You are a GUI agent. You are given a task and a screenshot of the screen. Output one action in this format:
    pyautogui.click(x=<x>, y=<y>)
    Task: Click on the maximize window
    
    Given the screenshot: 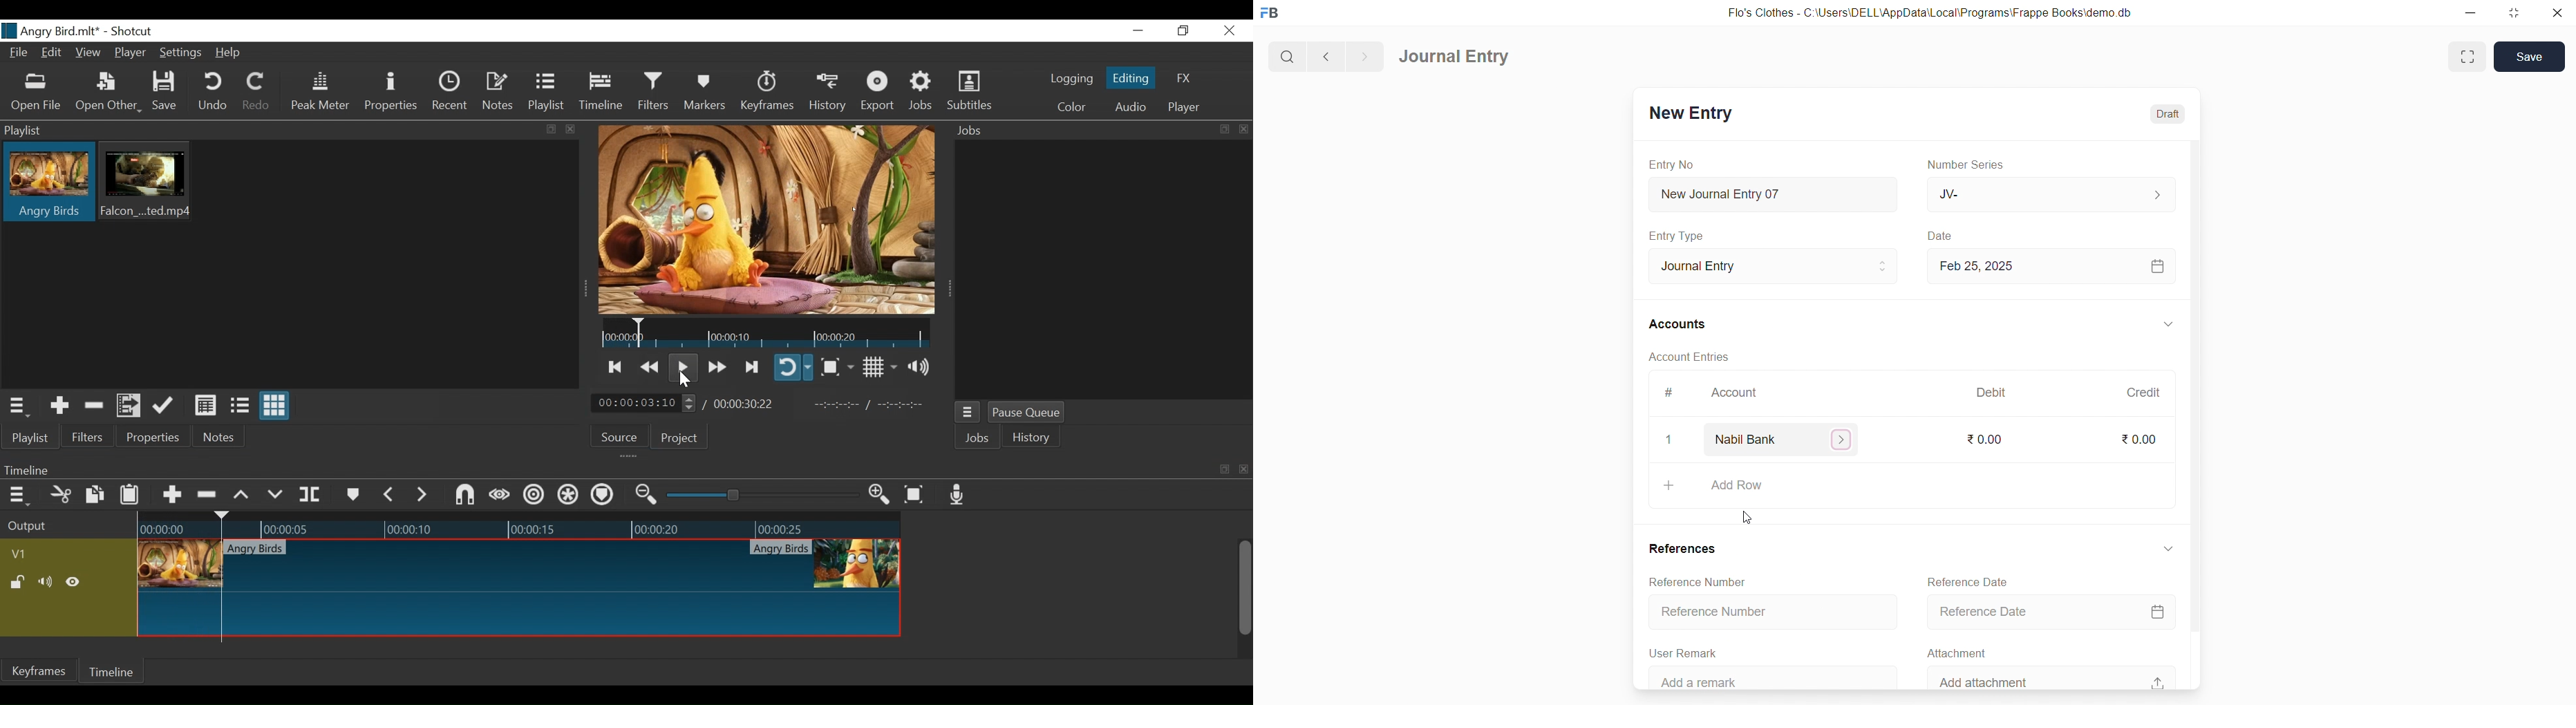 What is the action you would take?
    pyautogui.click(x=2470, y=57)
    